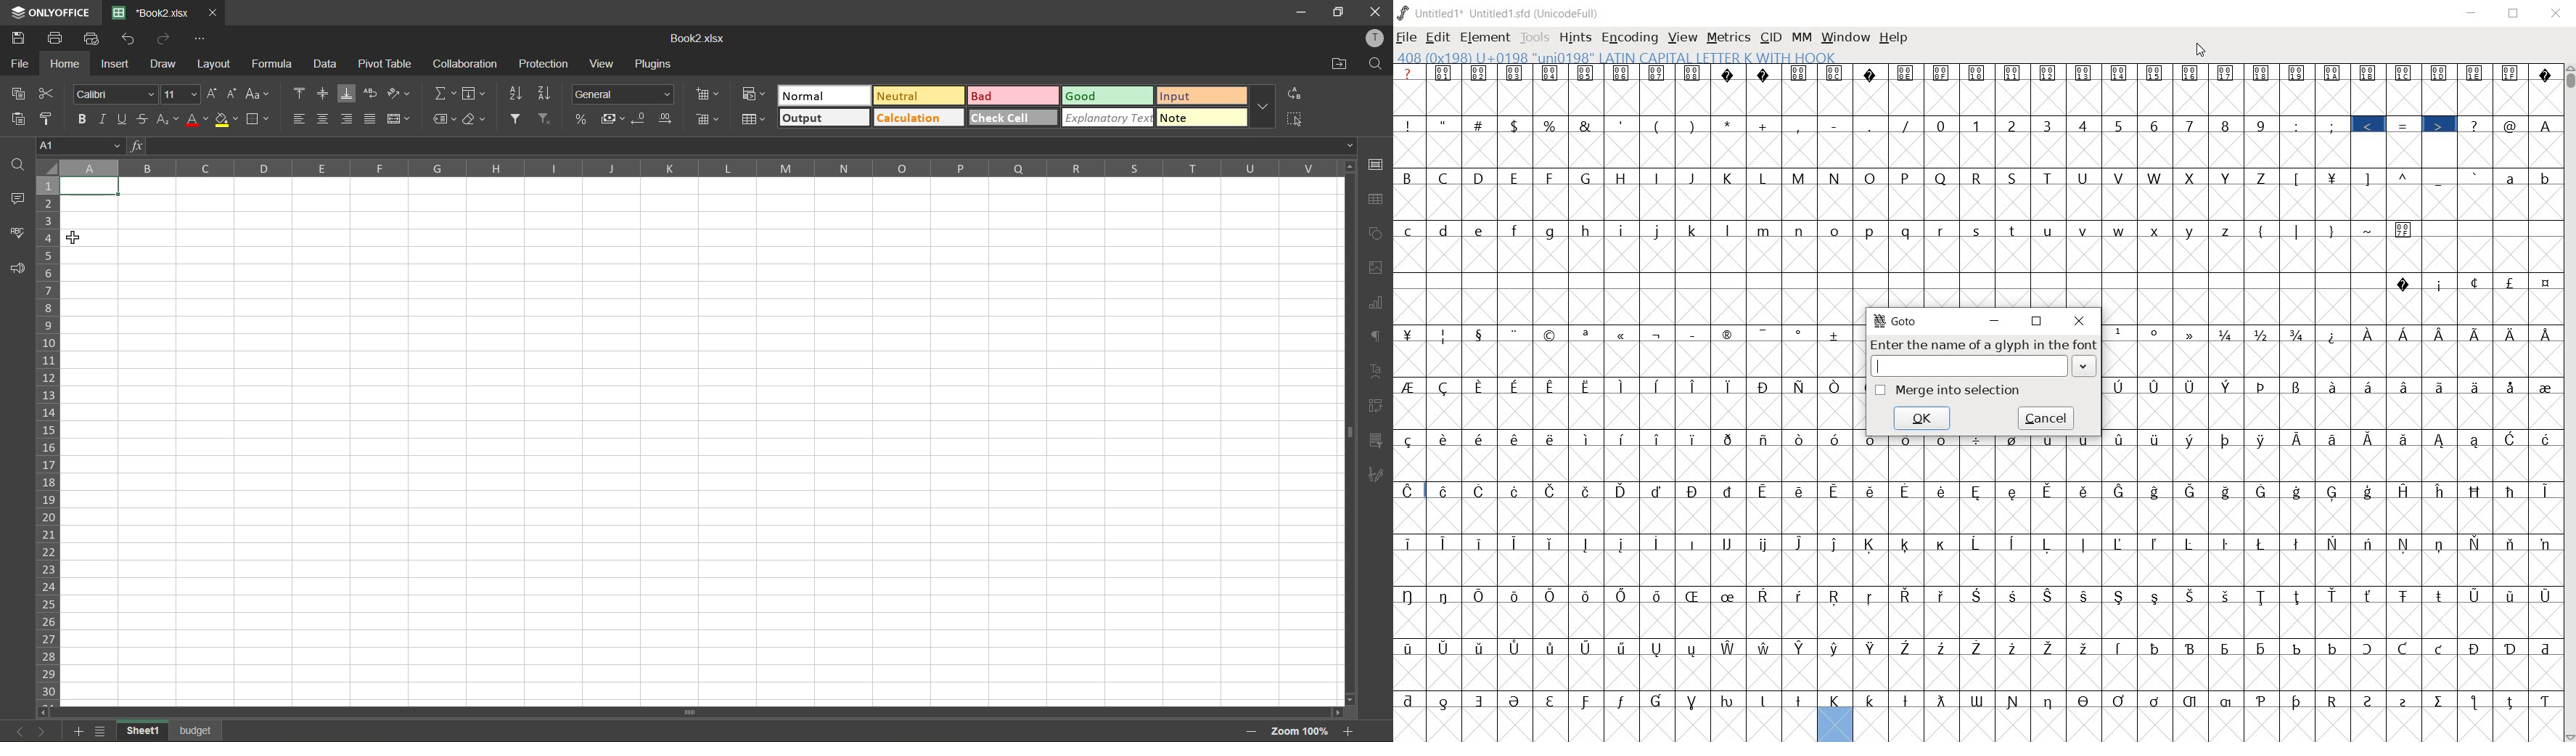 The width and height of the screenshot is (2576, 756). I want to click on change case, so click(261, 95).